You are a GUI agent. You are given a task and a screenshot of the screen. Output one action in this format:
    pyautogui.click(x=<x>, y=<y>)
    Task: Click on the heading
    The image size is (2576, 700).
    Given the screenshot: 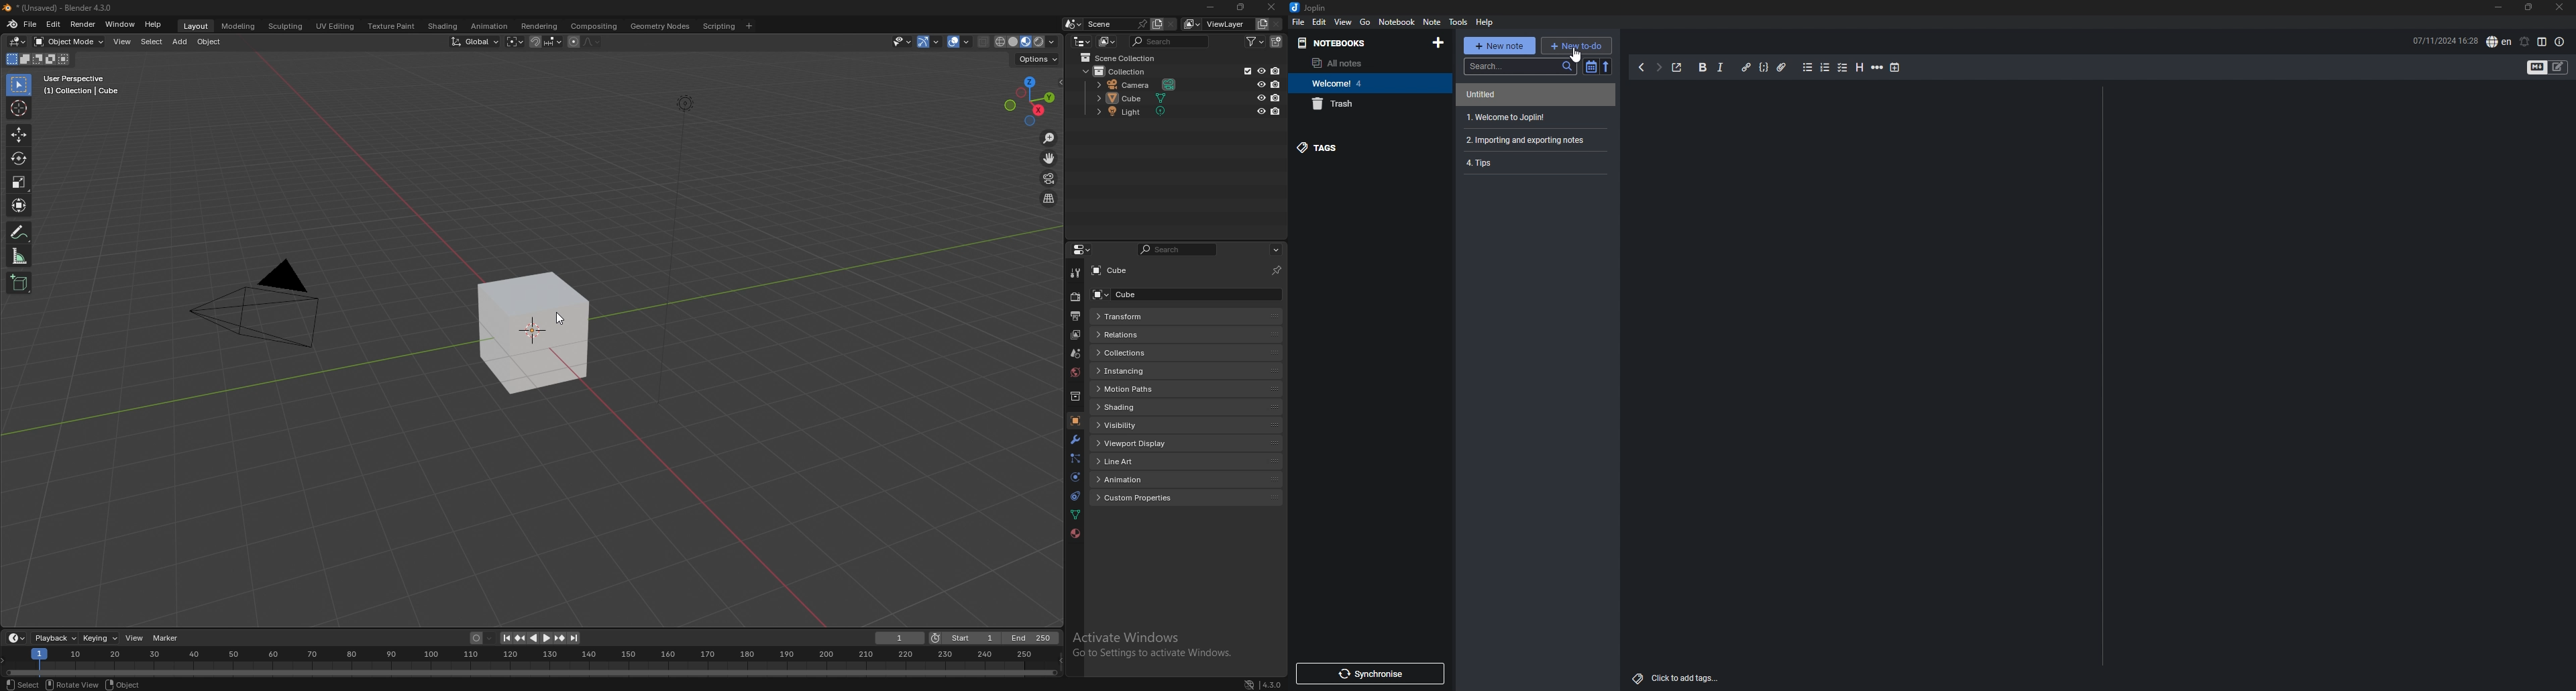 What is the action you would take?
    pyautogui.click(x=1860, y=68)
    